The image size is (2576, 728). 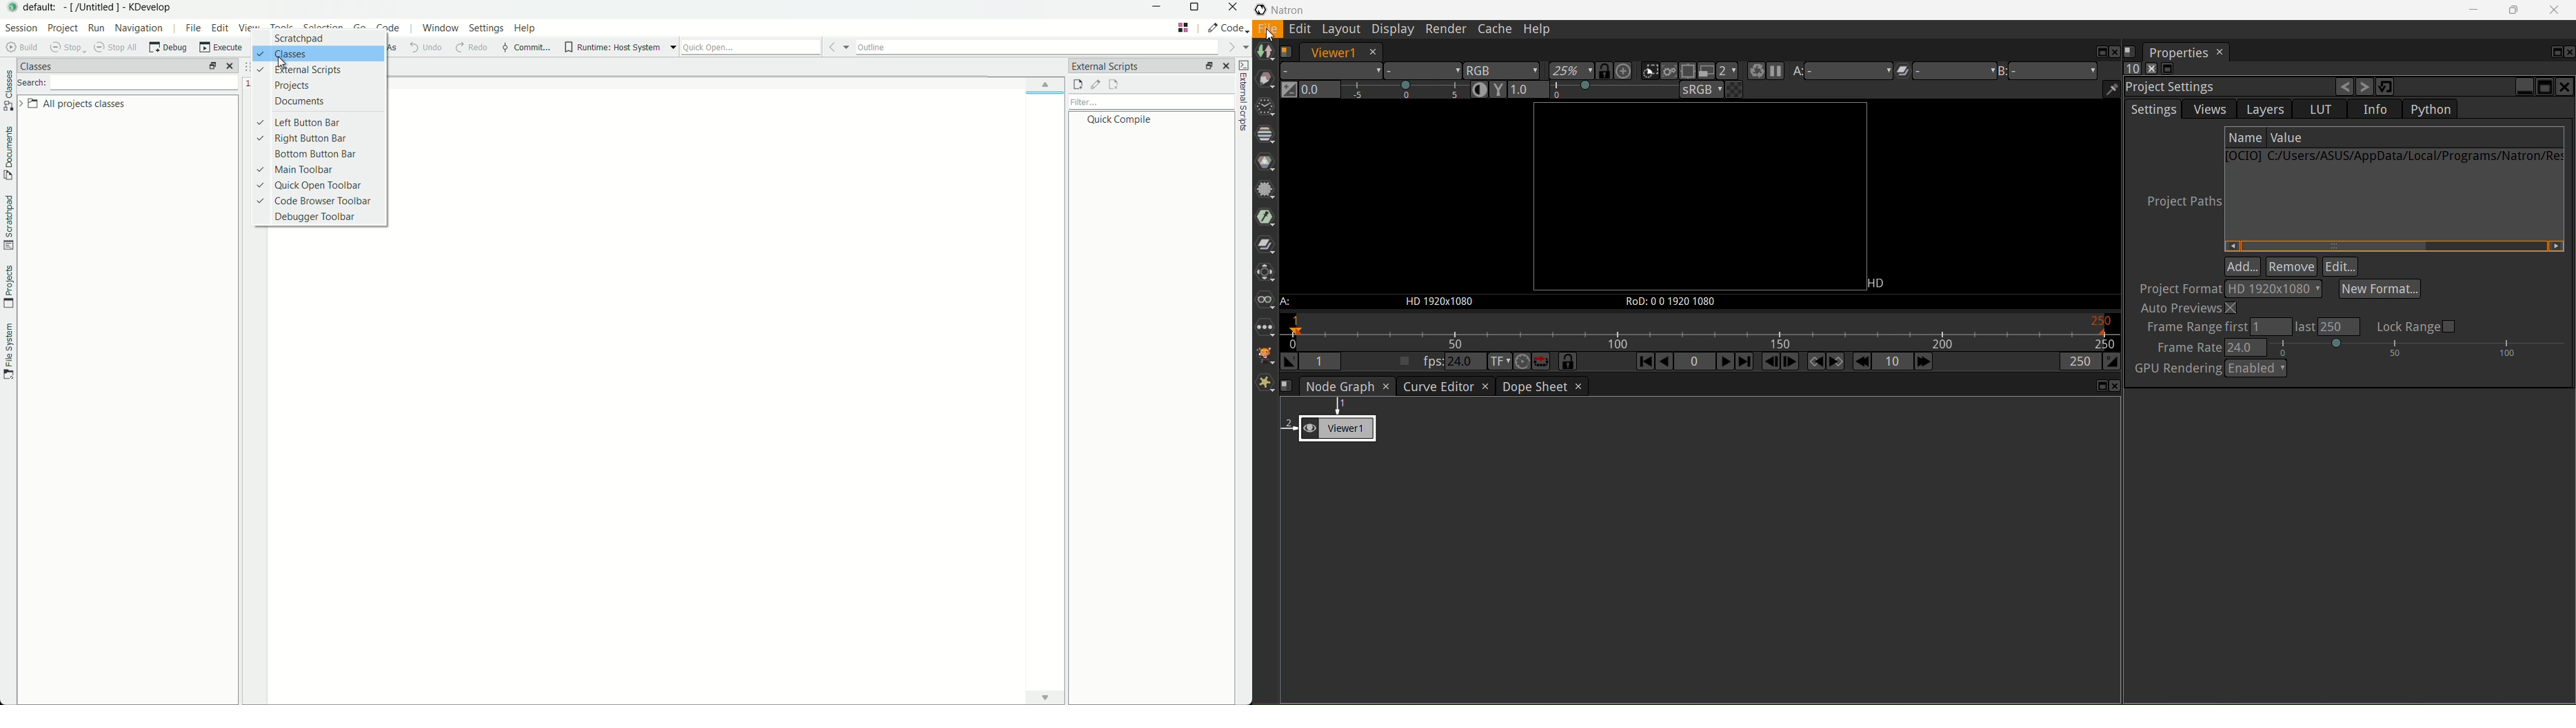 What do you see at coordinates (1423, 71) in the screenshot?
I see `Alpha channels` at bounding box center [1423, 71].